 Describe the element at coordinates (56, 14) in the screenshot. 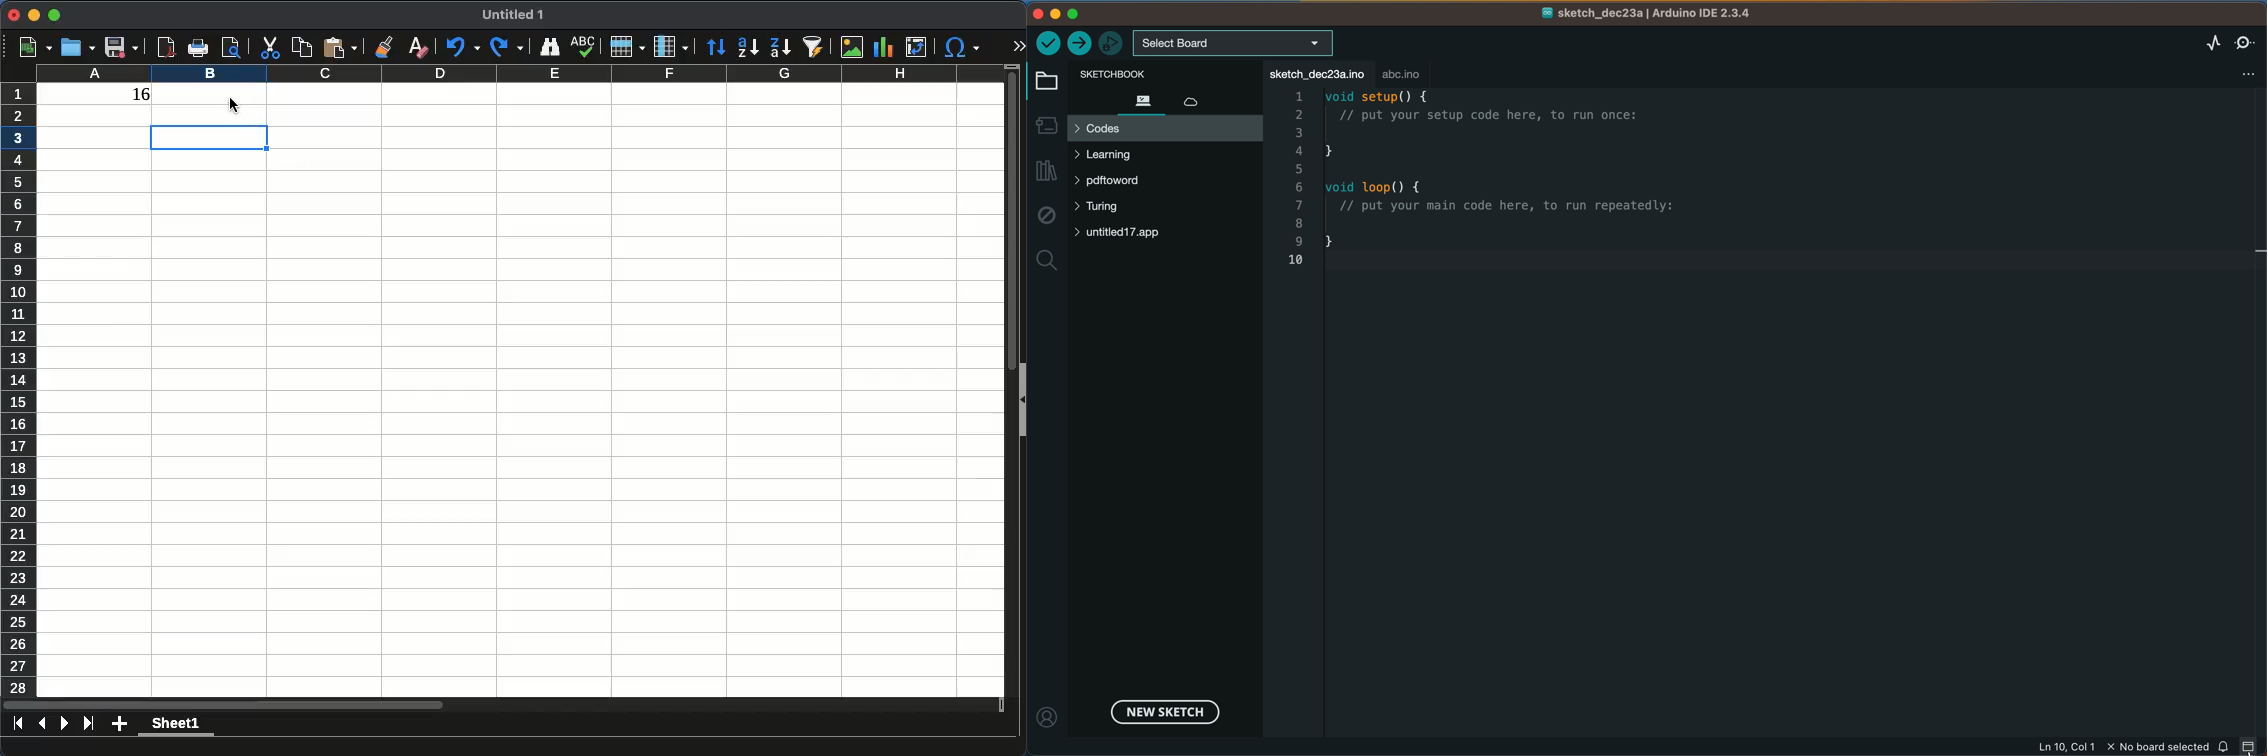

I see `maximize` at that location.